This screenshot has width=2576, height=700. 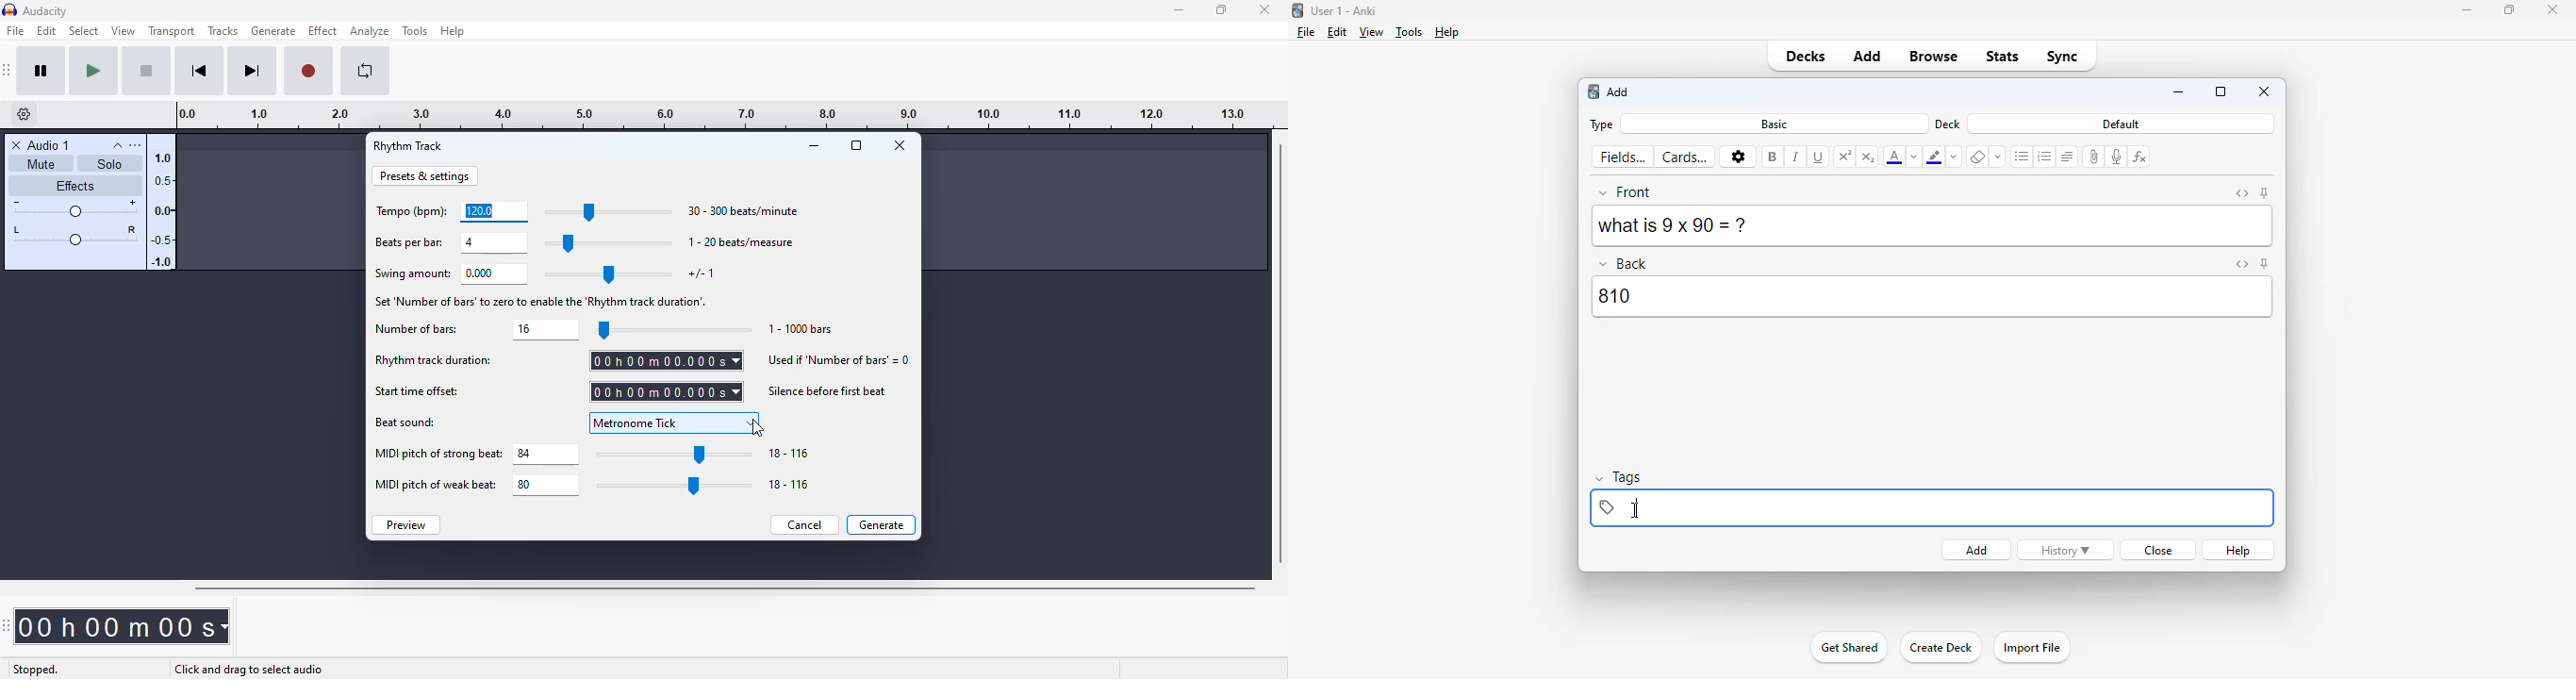 What do you see at coordinates (757, 428) in the screenshot?
I see `cursor` at bounding box center [757, 428].